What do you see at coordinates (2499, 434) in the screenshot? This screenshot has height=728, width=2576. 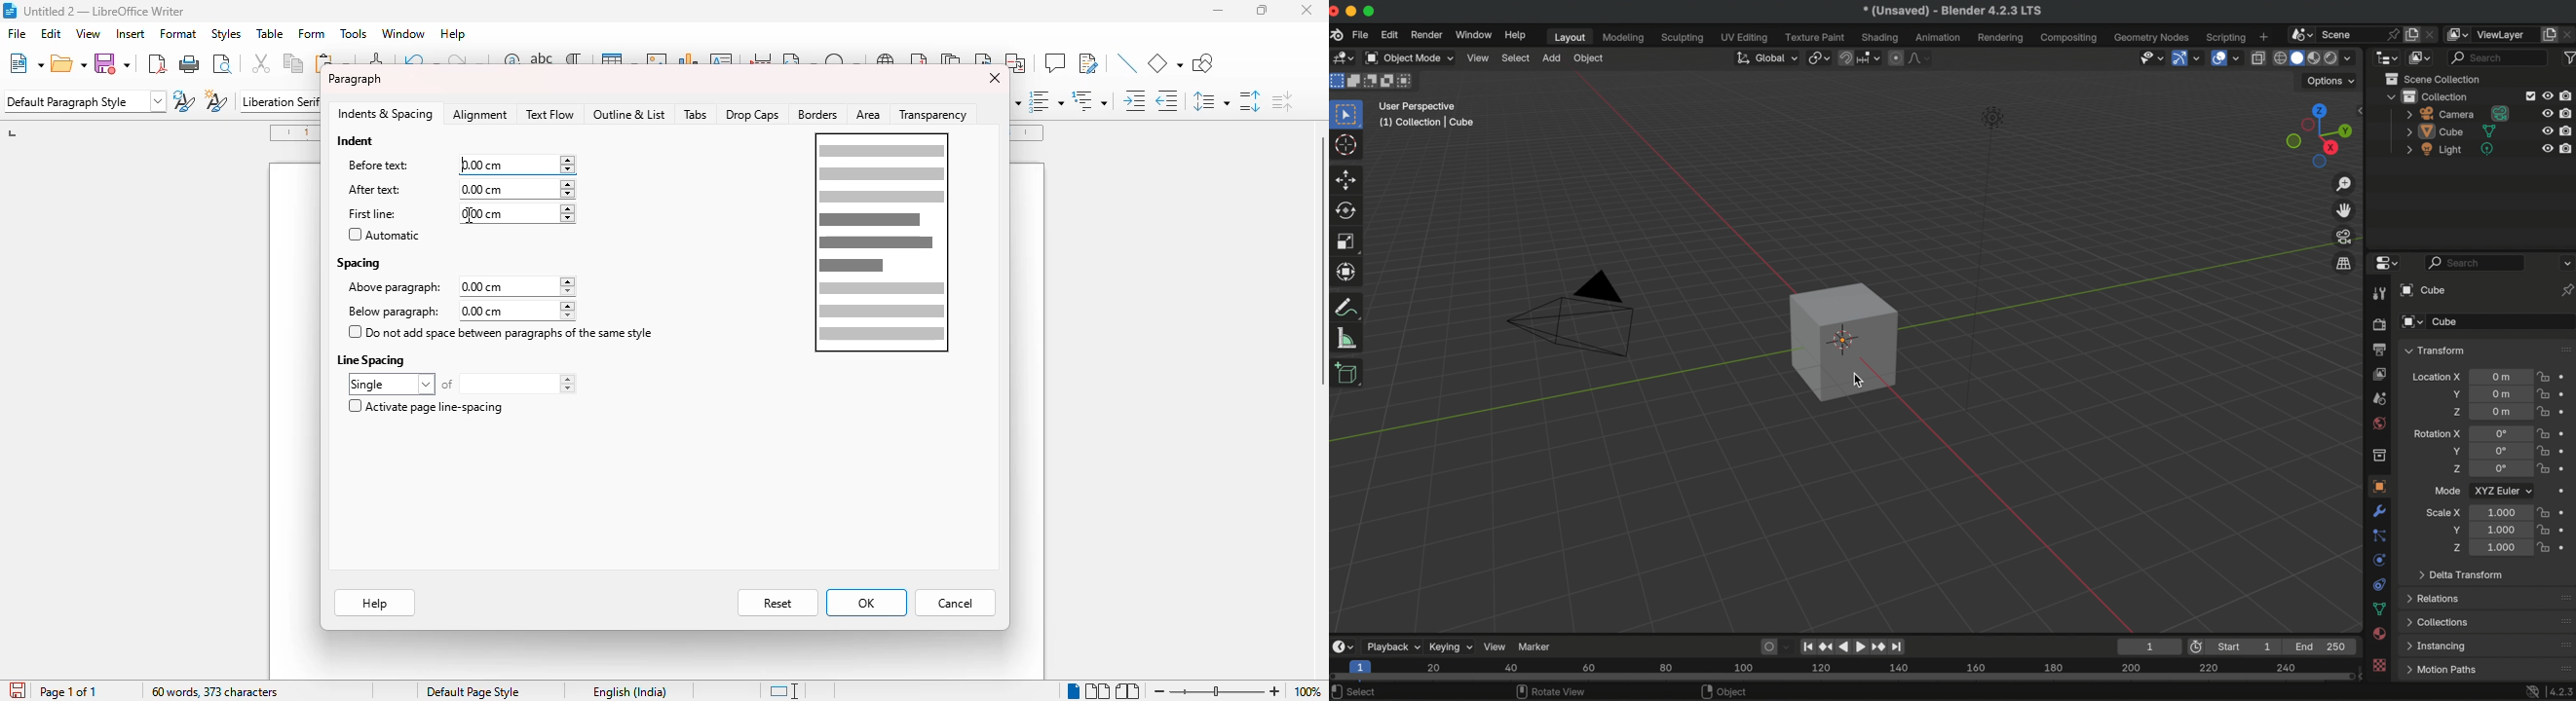 I see `Euler rotation` at bounding box center [2499, 434].